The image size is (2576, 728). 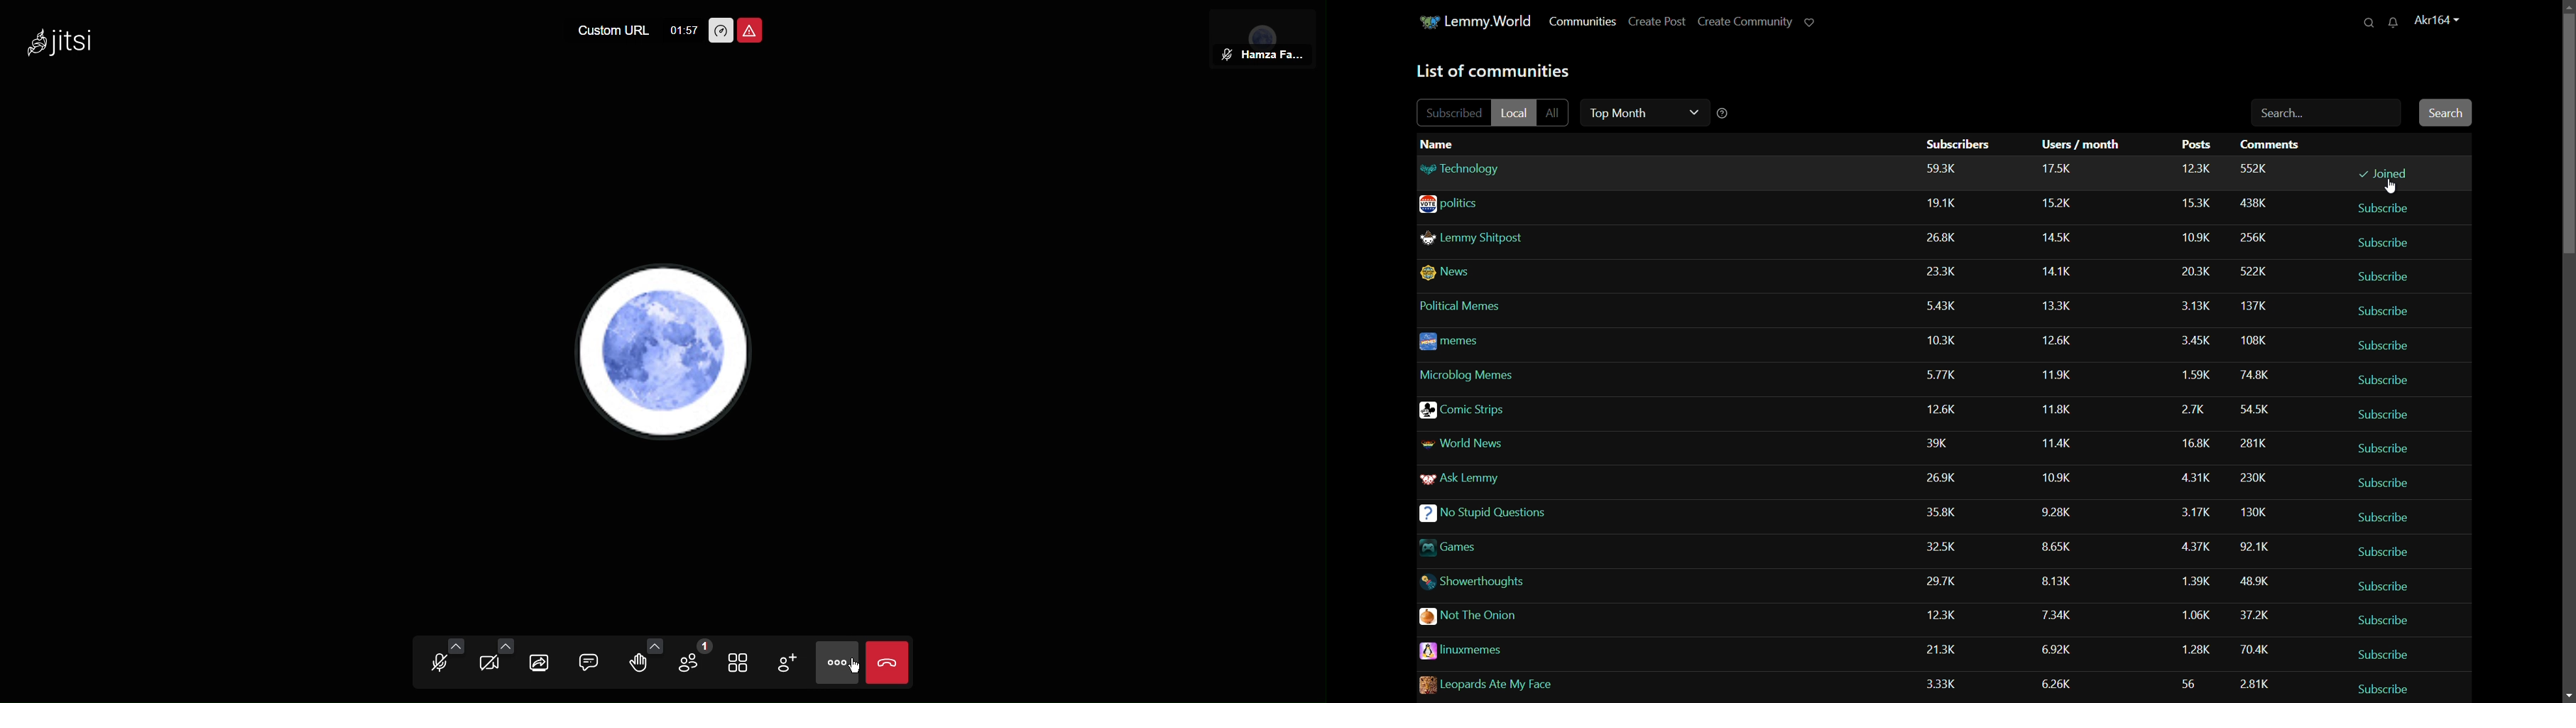 I want to click on joined, so click(x=2383, y=173).